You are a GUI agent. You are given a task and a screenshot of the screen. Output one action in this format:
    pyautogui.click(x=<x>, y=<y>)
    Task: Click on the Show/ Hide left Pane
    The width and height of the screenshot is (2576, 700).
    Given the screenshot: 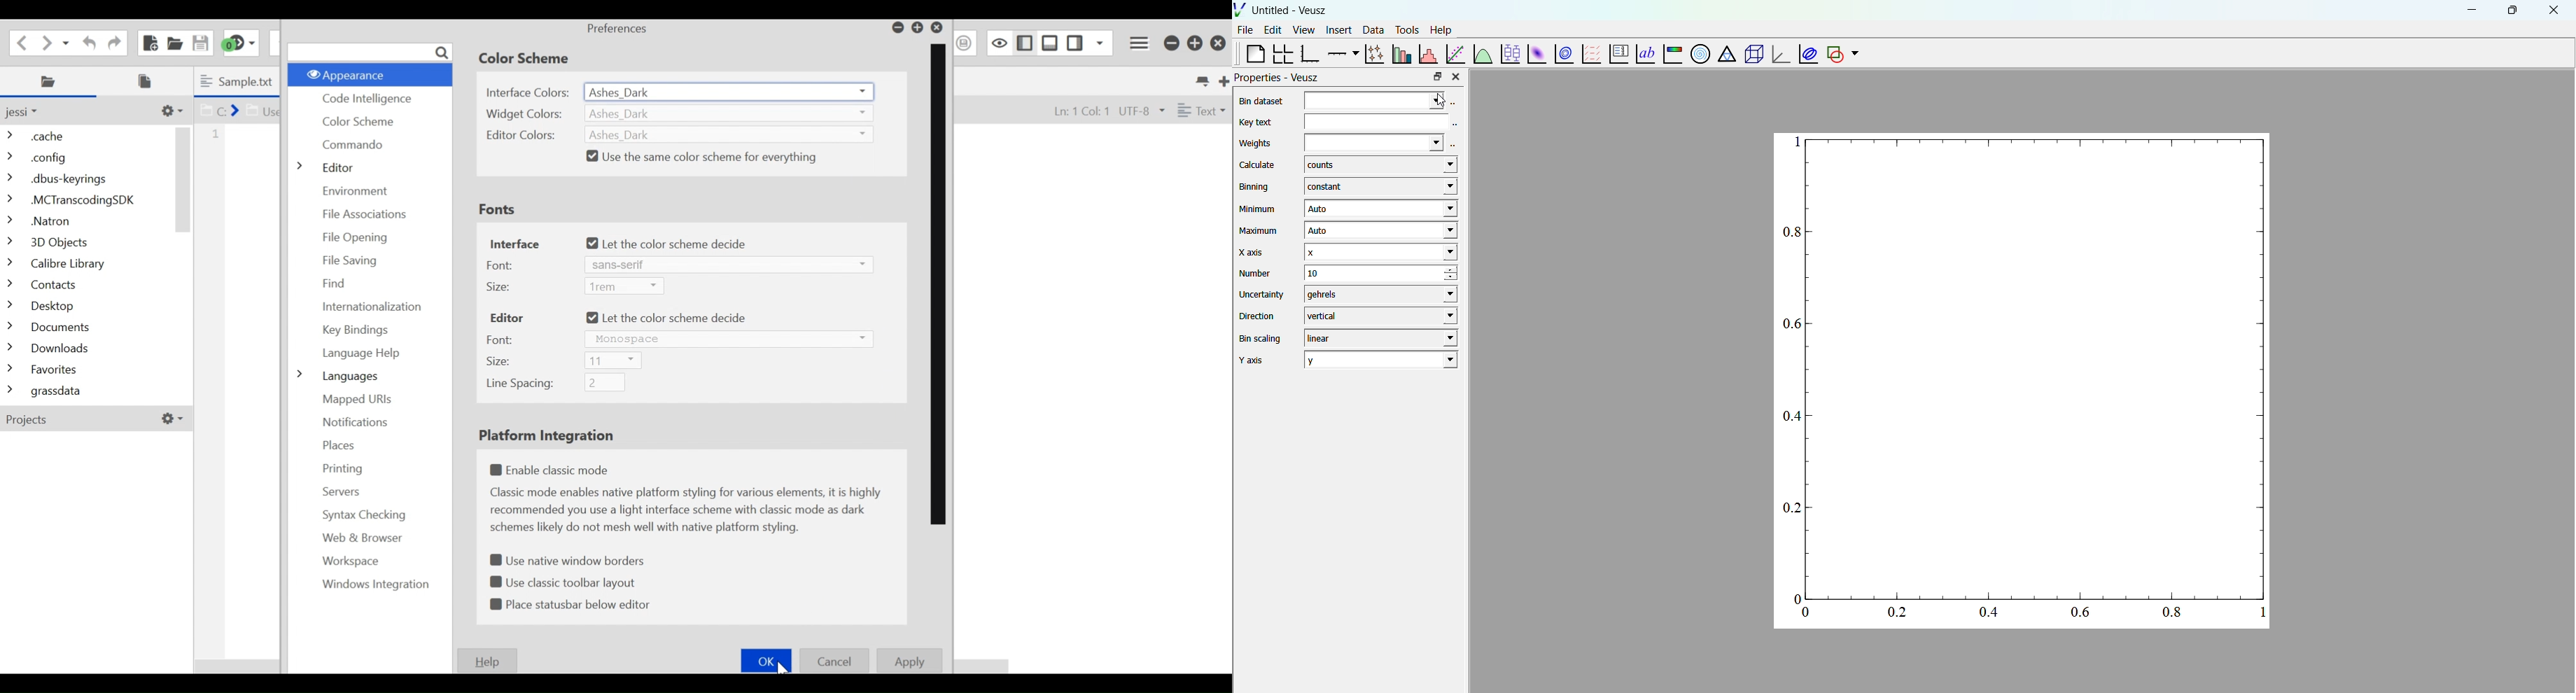 What is the action you would take?
    pyautogui.click(x=1077, y=42)
    